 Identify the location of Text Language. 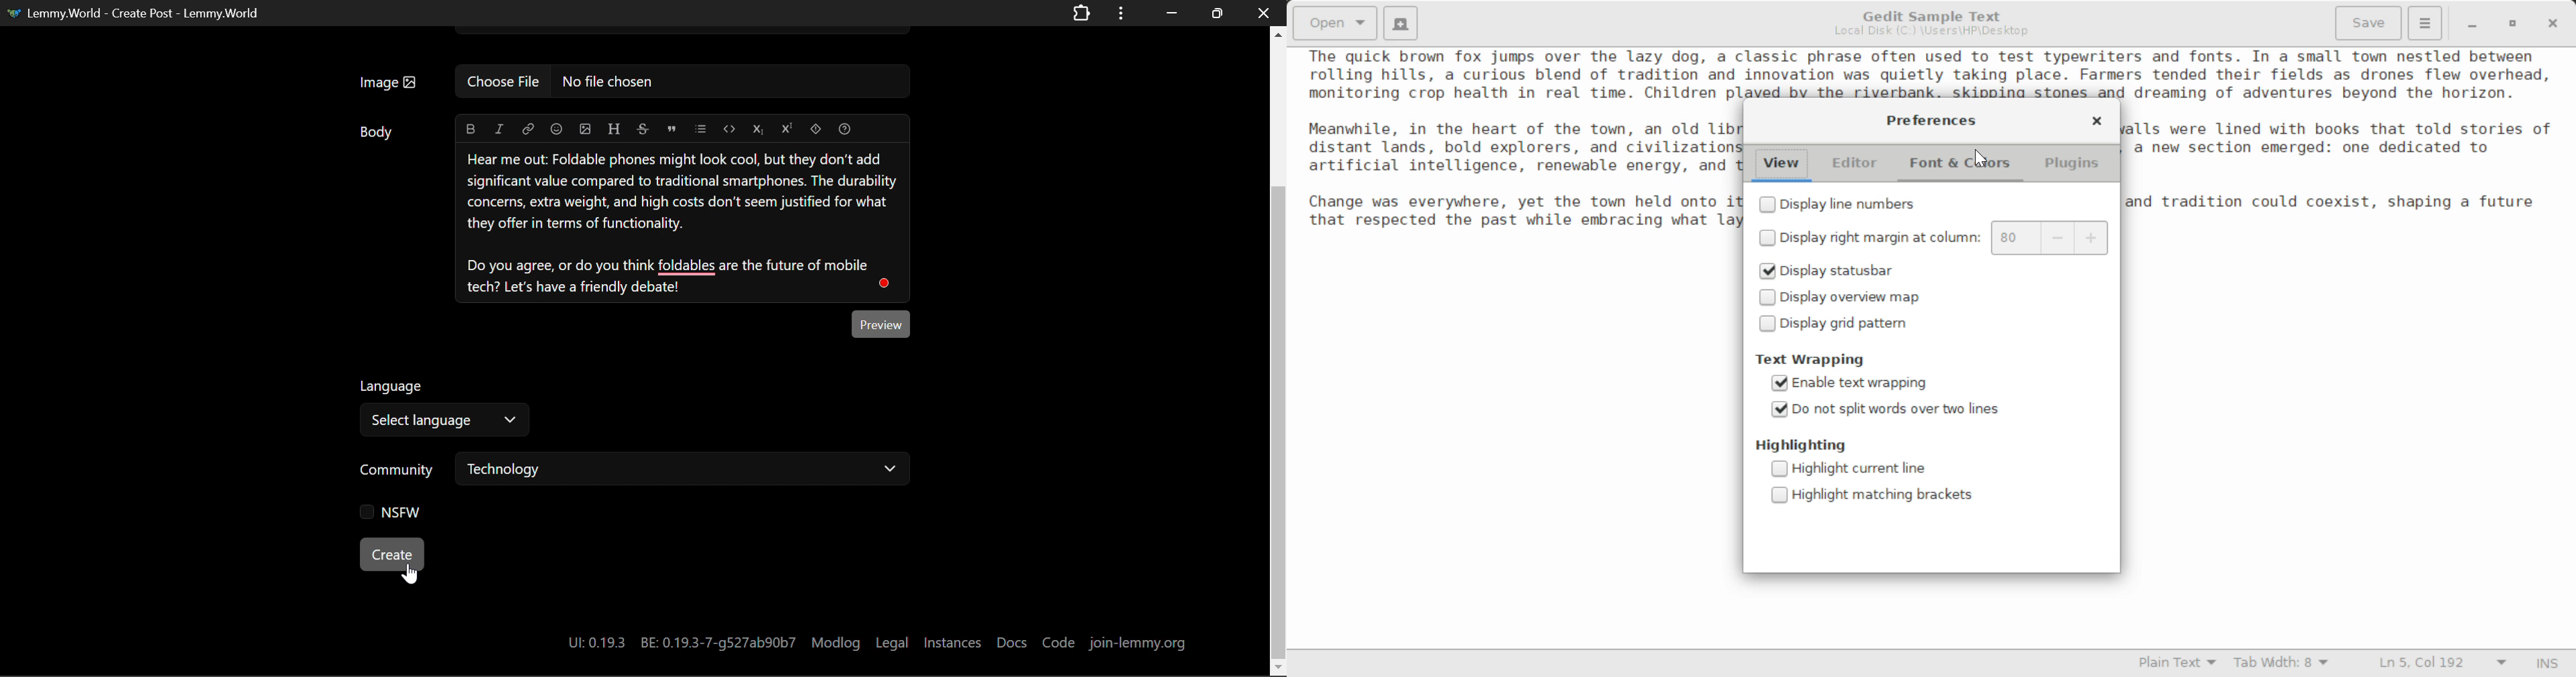
(2176, 665).